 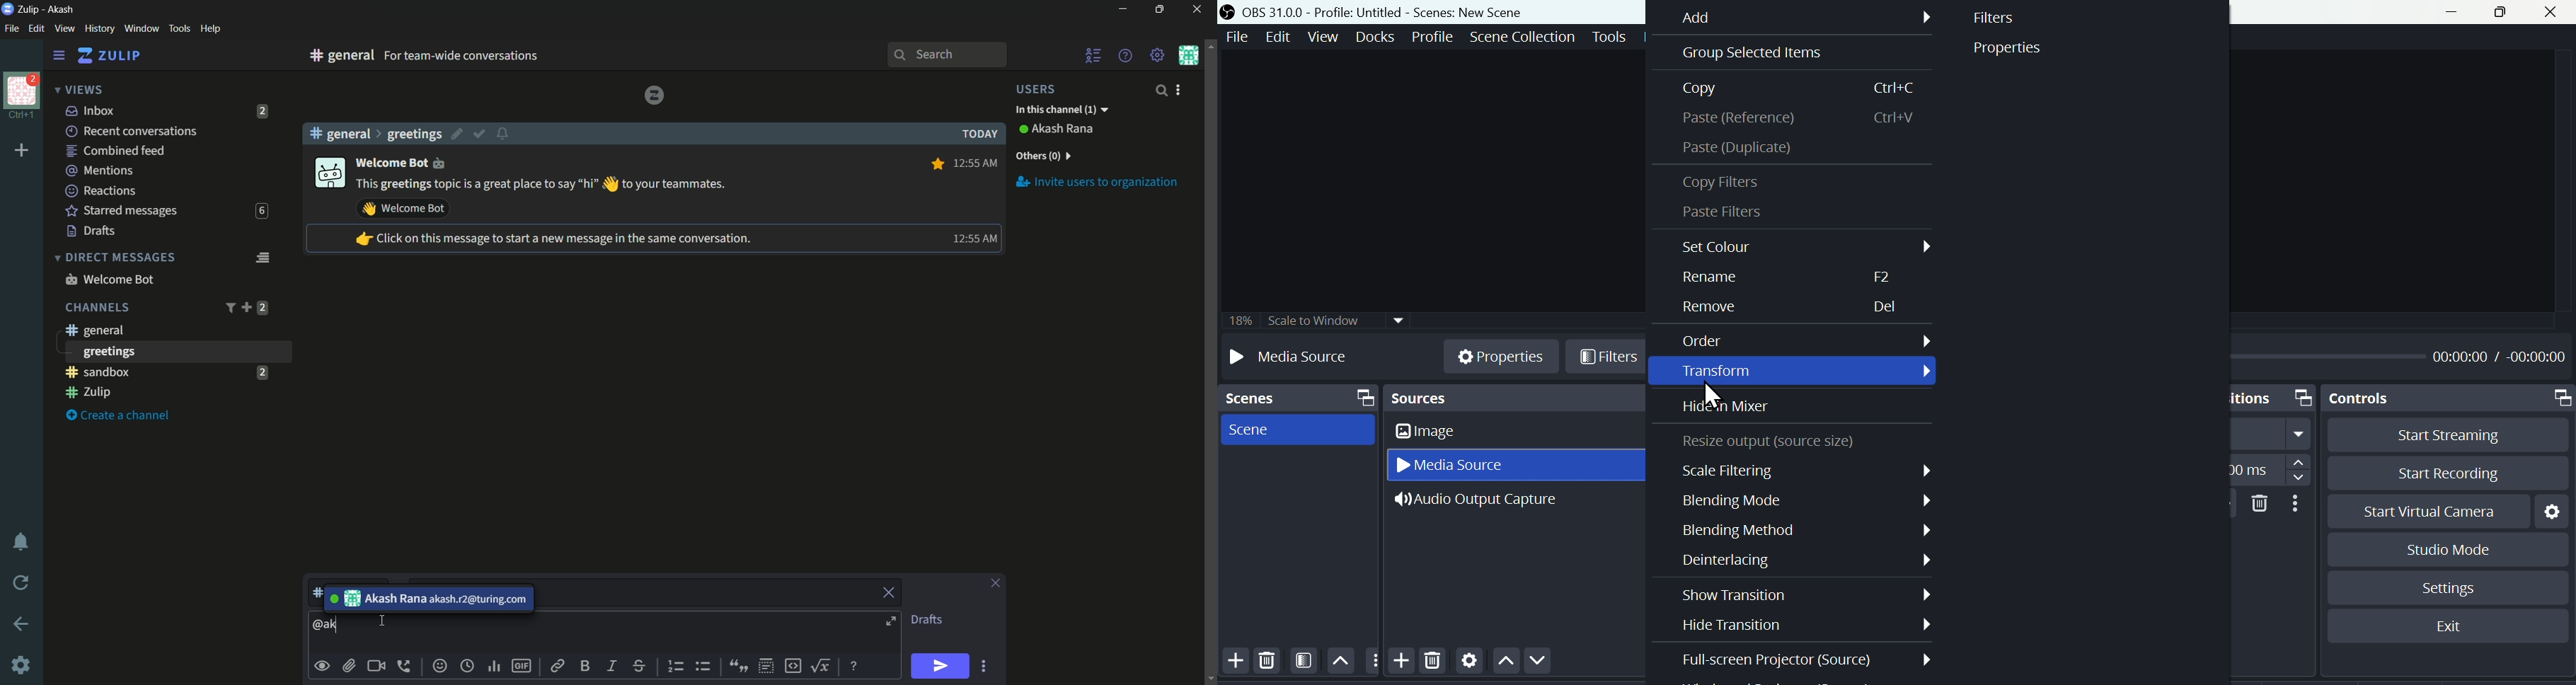 What do you see at coordinates (710, 593) in the screenshot?
I see `topic` at bounding box center [710, 593].